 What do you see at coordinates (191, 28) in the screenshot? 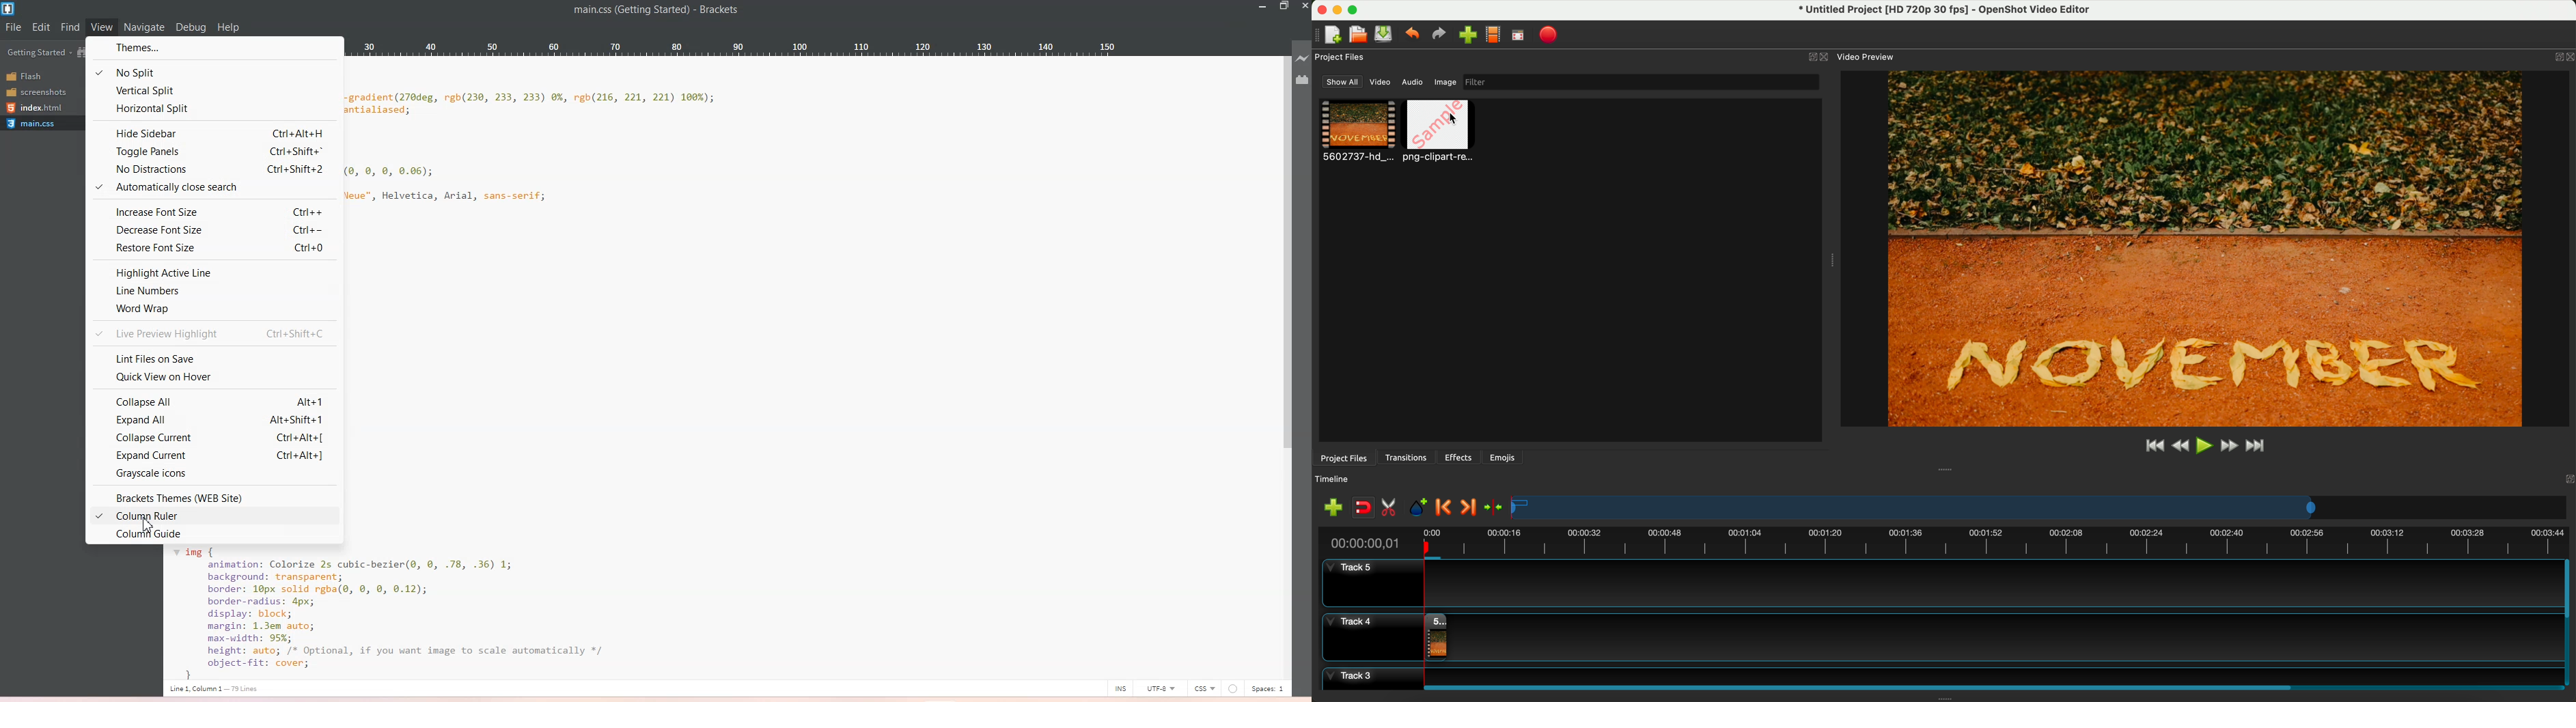
I see `Debug` at bounding box center [191, 28].